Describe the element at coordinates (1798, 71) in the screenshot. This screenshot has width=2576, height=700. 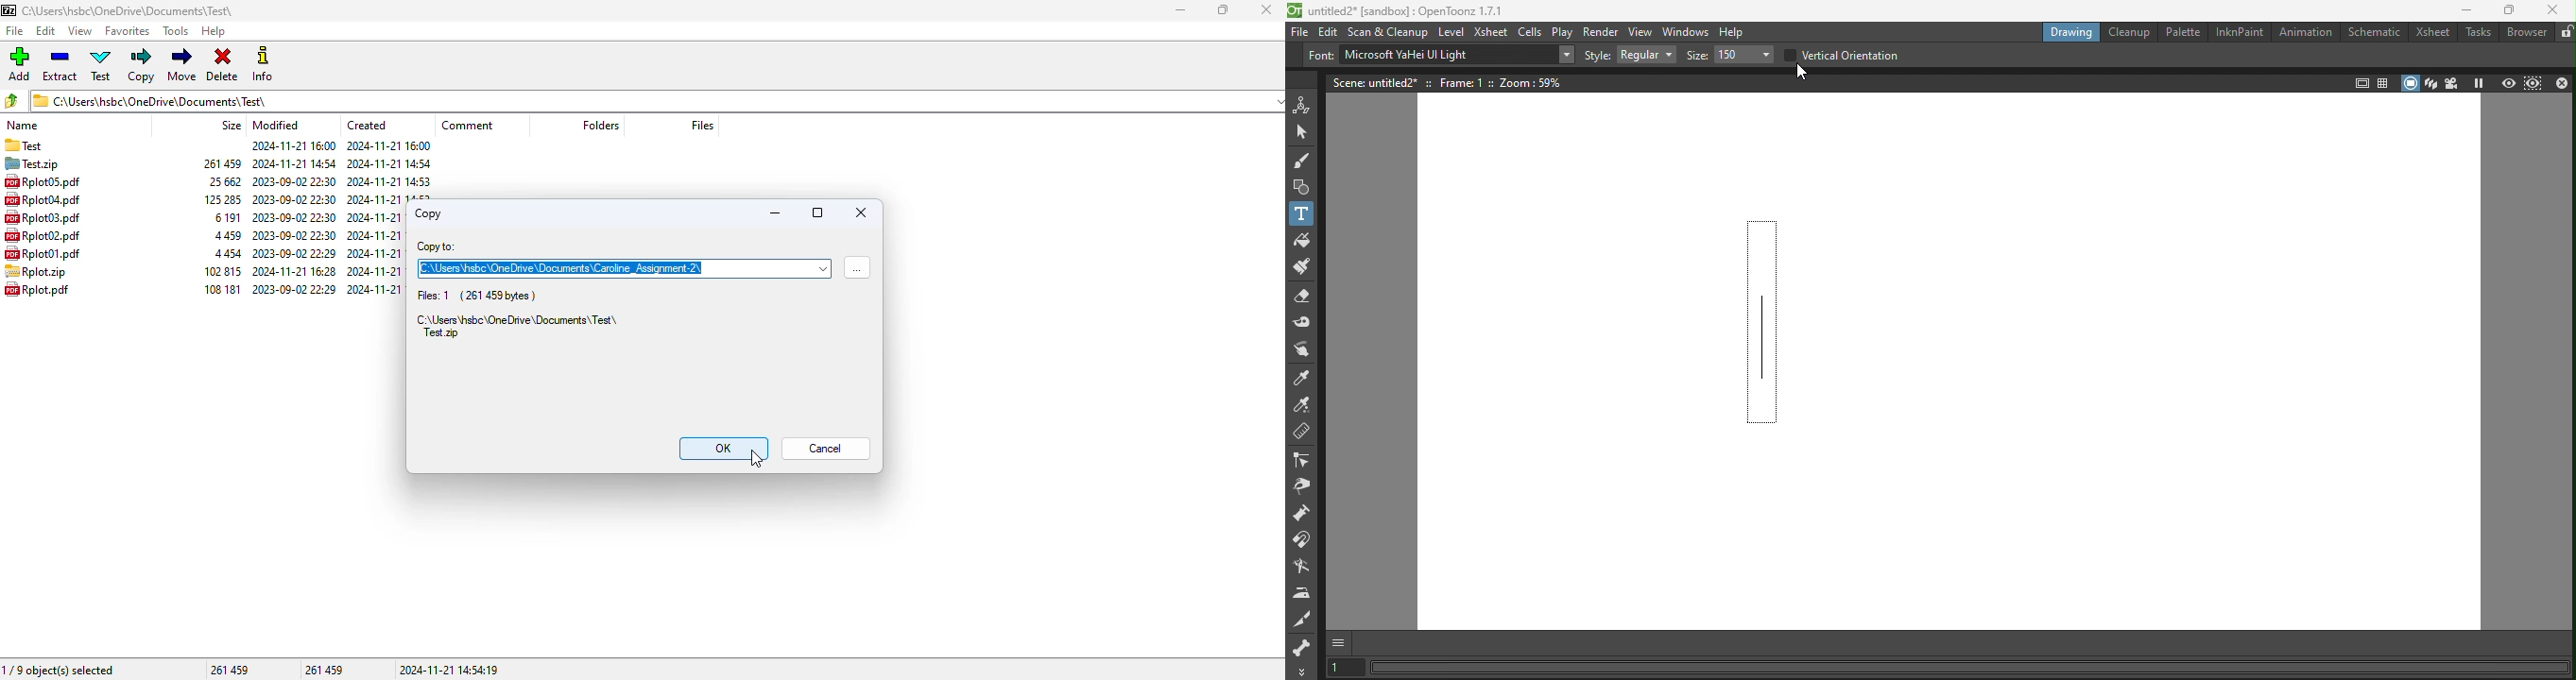
I see `Cursor` at that location.